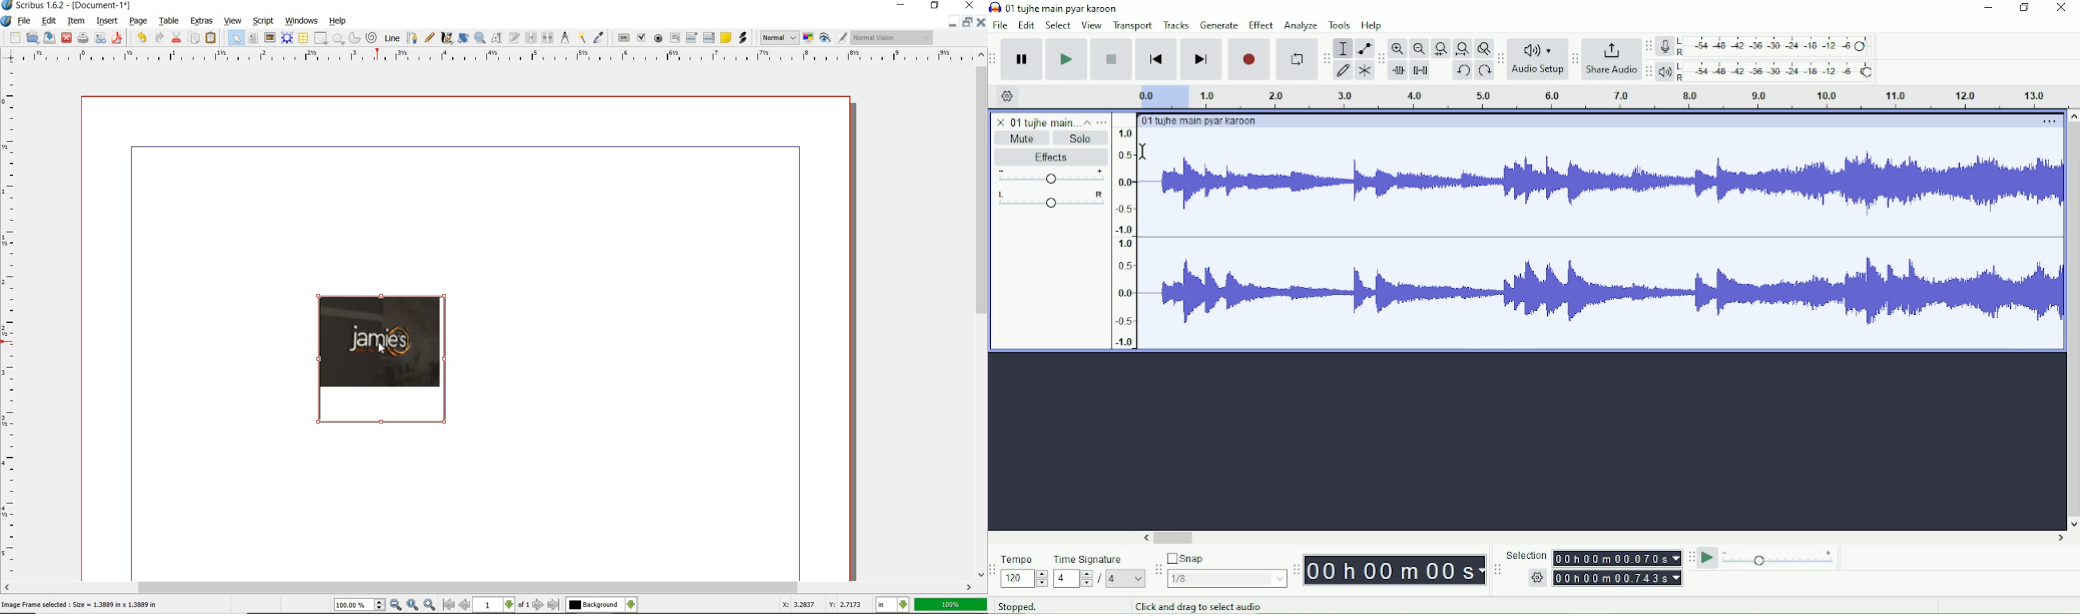 This screenshot has height=616, width=2100. I want to click on rotate item, so click(464, 38).